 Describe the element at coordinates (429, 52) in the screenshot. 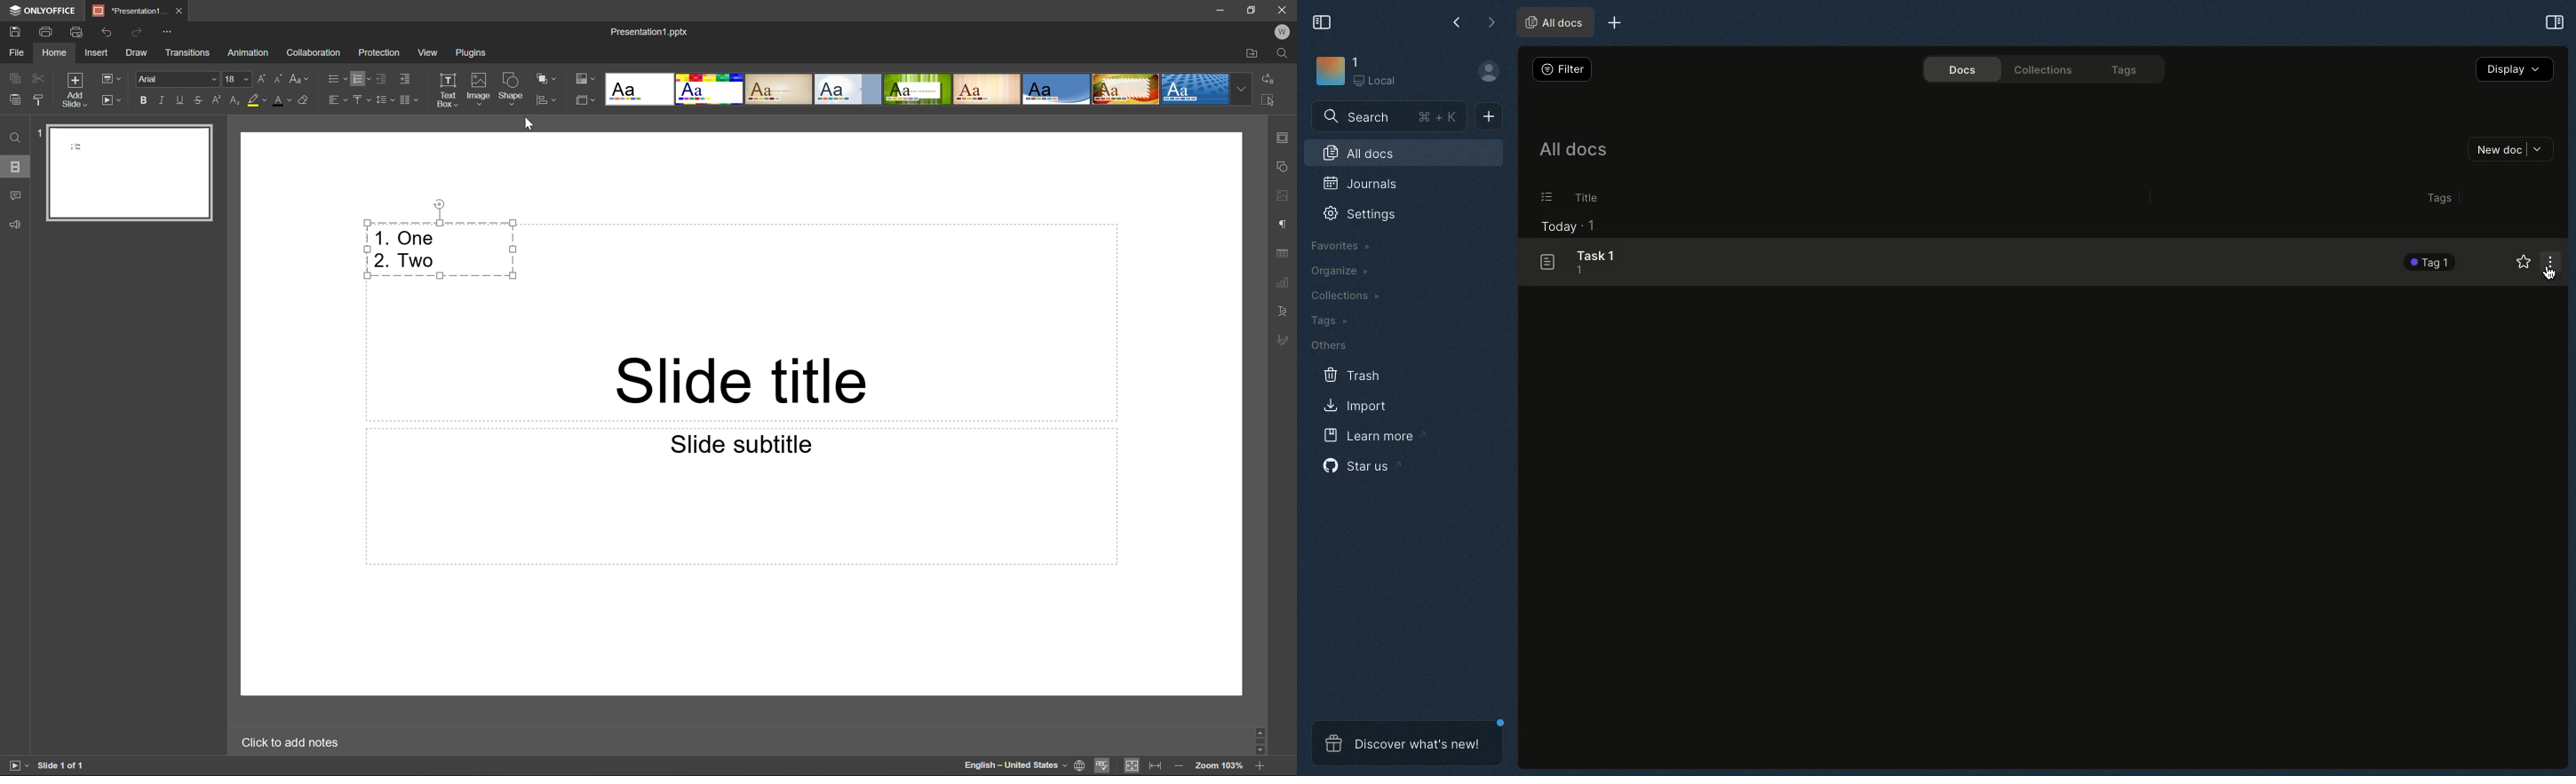

I see `View` at that location.